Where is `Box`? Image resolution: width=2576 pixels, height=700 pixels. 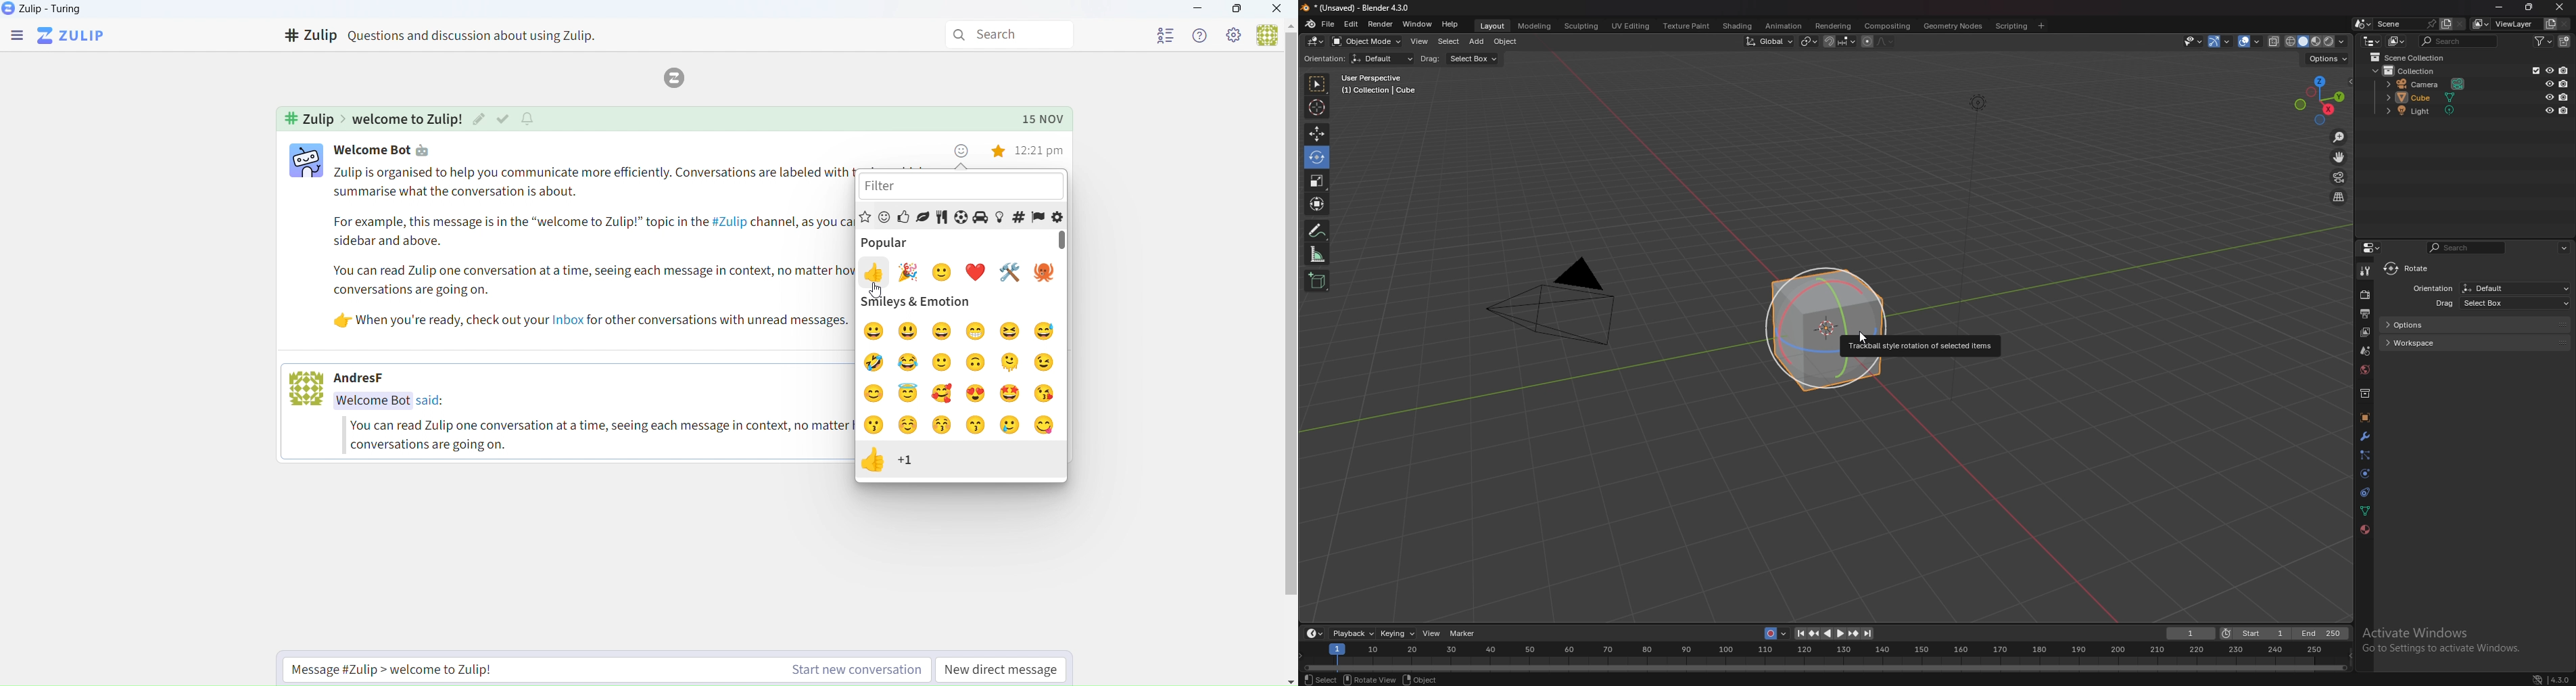
Box is located at coordinates (1238, 11).